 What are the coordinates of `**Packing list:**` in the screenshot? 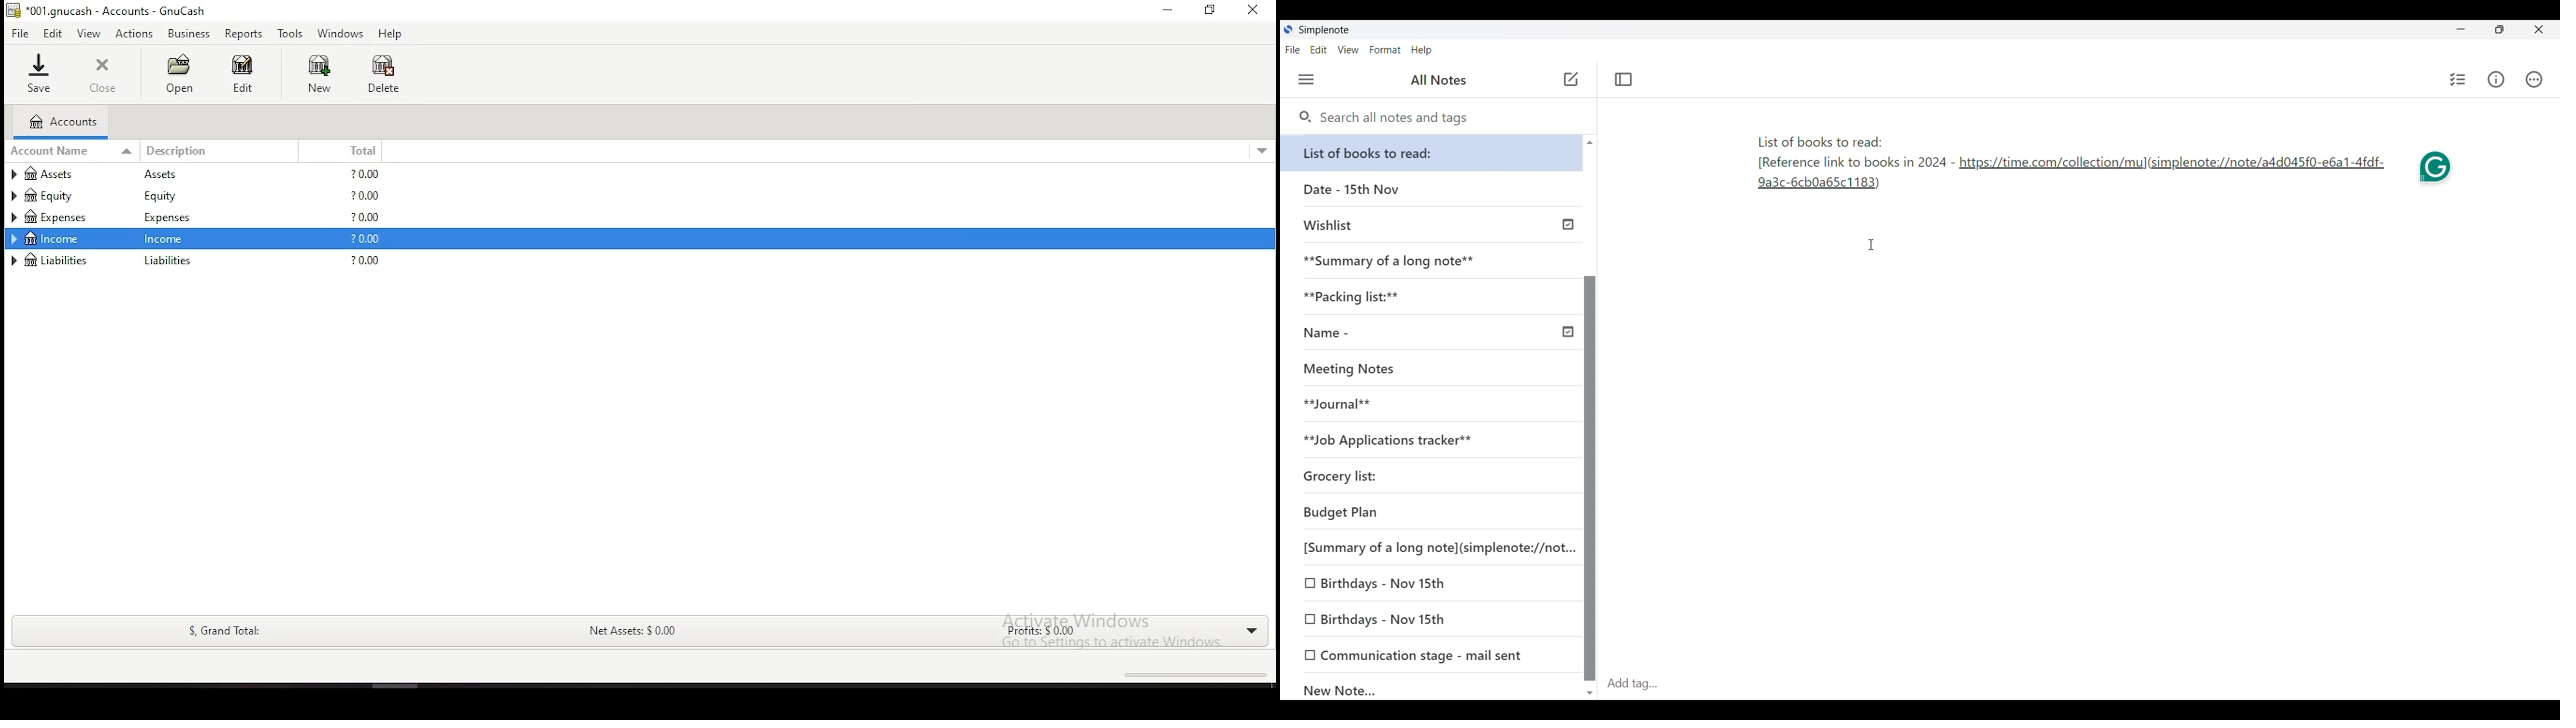 It's located at (1433, 297).